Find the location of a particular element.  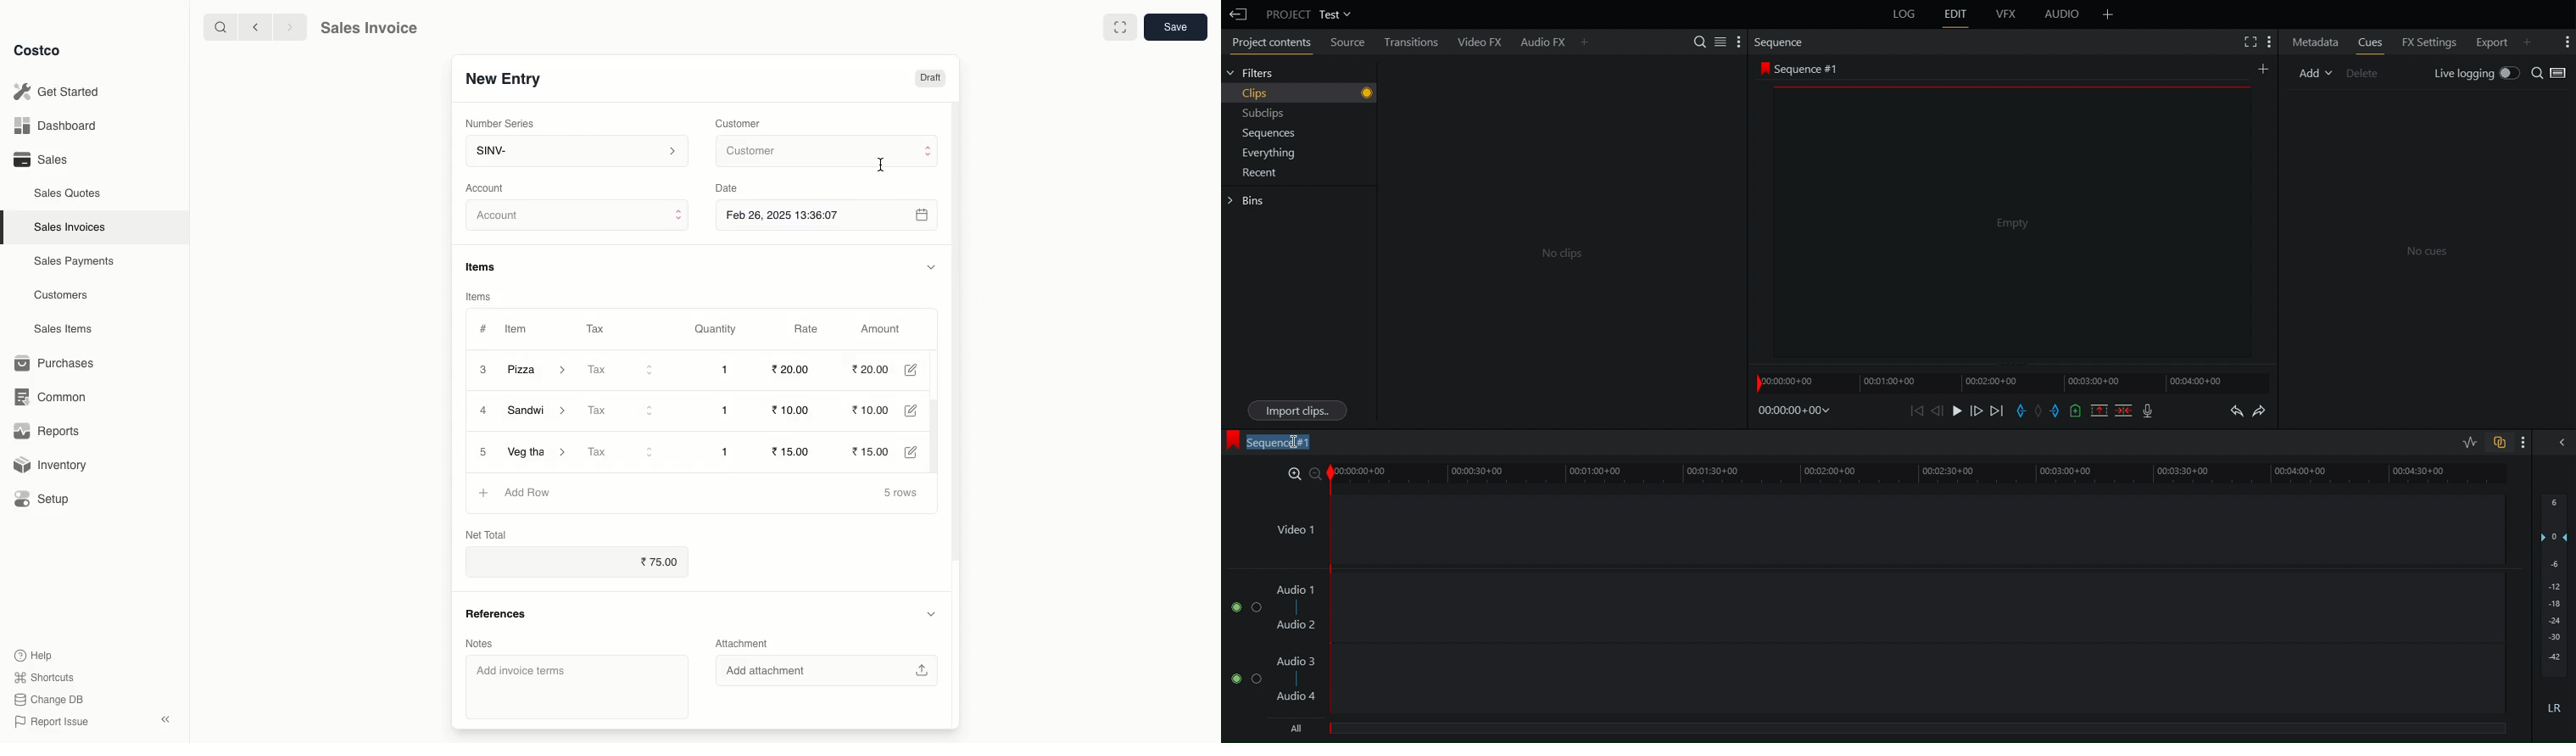

Search is located at coordinates (218, 26).